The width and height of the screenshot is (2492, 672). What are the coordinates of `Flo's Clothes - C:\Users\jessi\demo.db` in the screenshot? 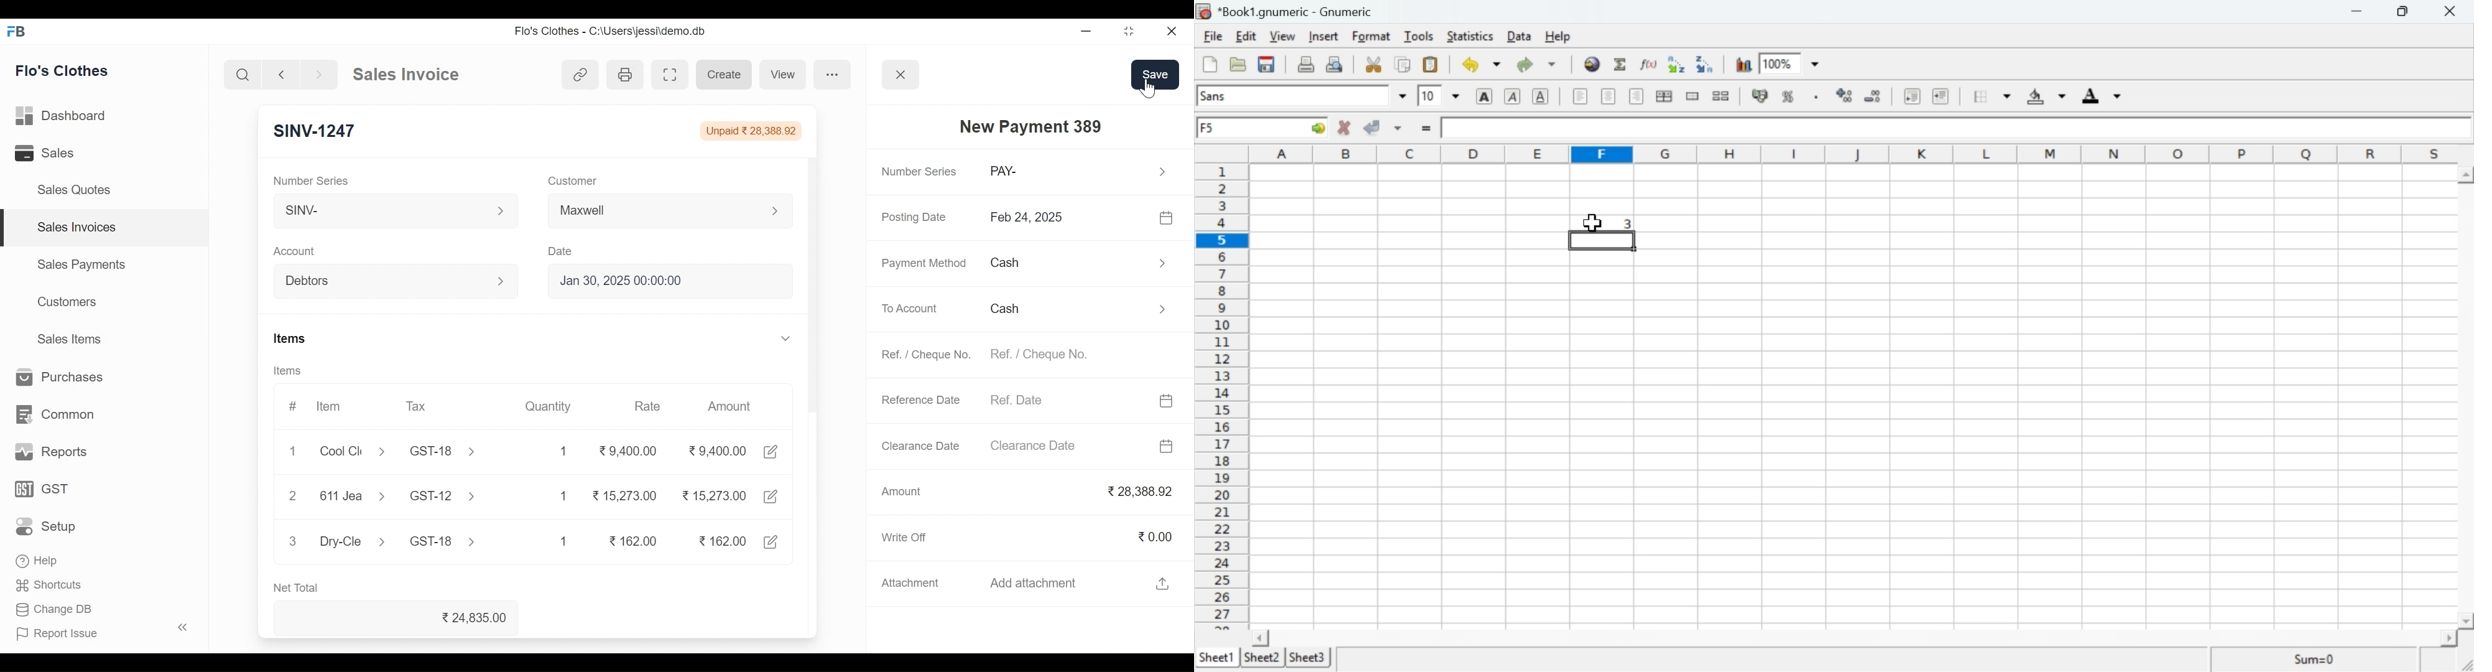 It's located at (612, 30).